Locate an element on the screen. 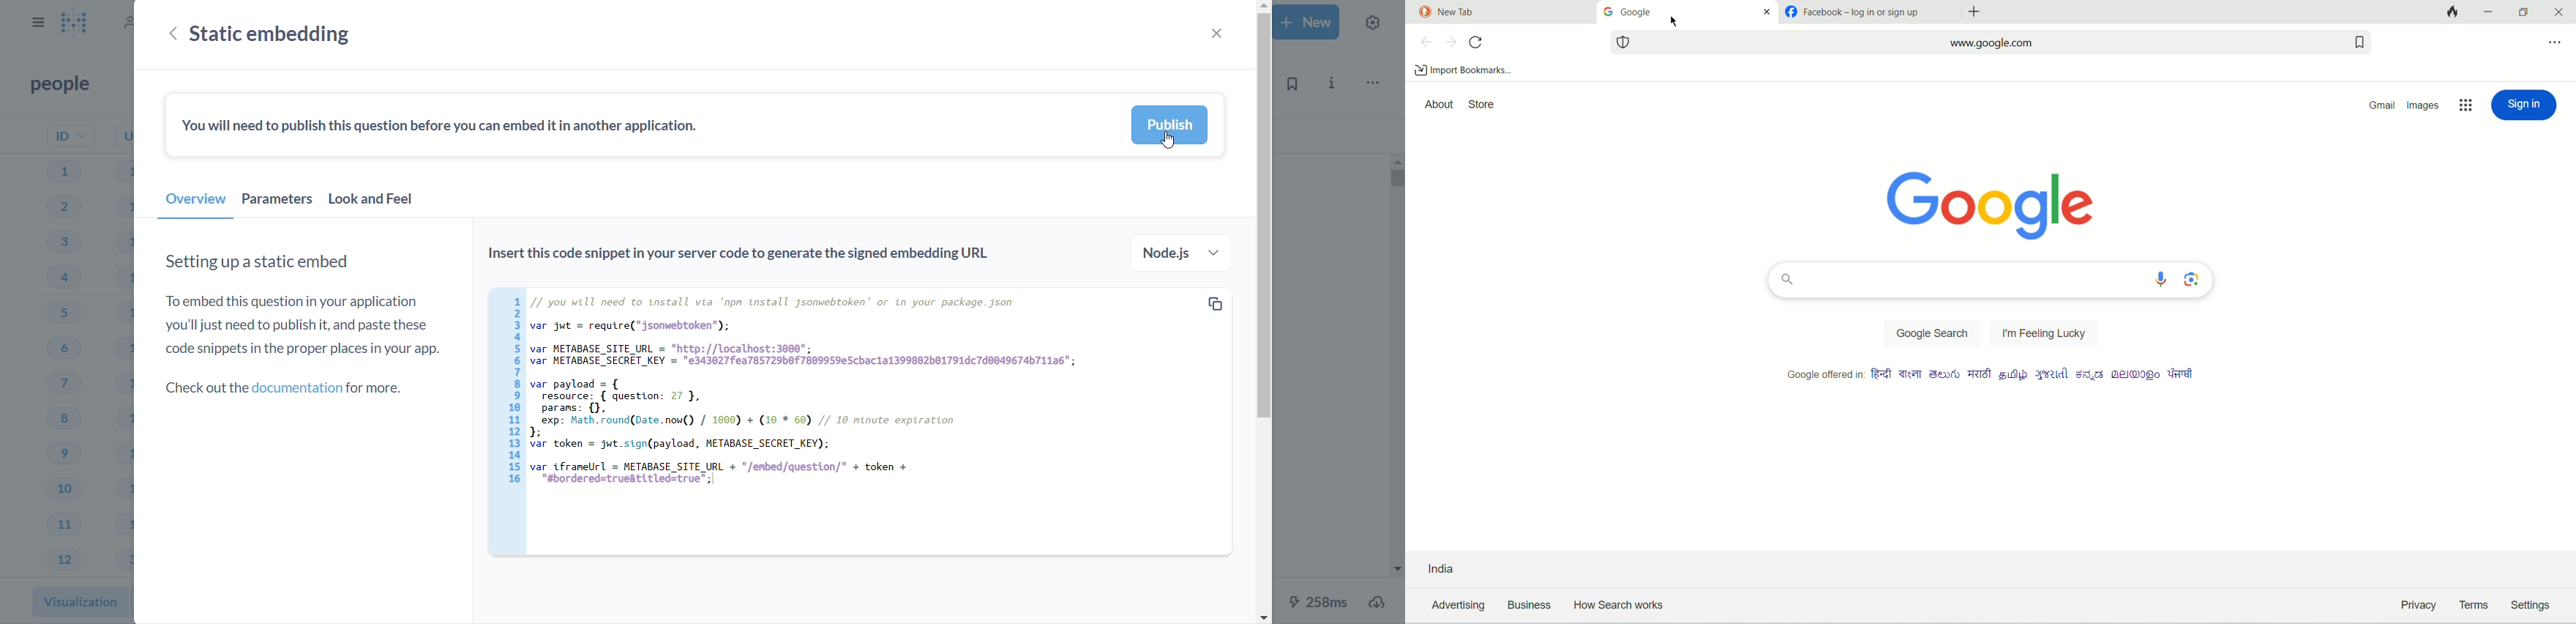  tab1 is located at coordinates (1499, 13).